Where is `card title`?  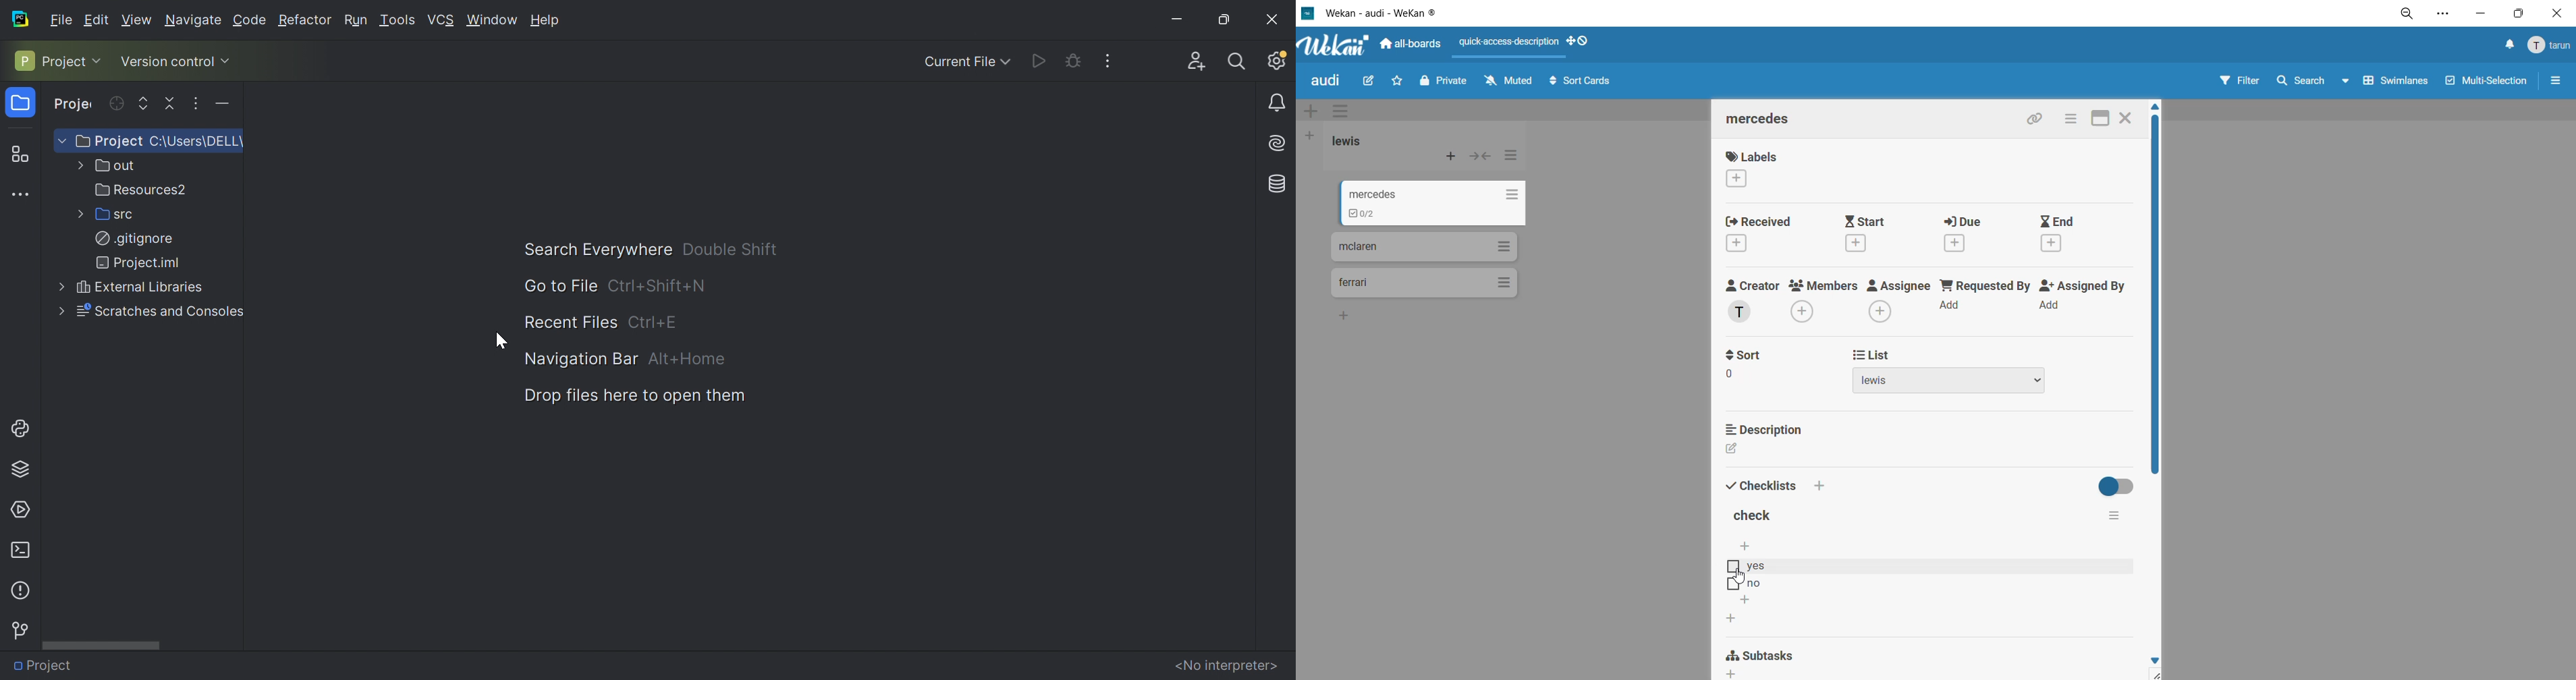
card title is located at coordinates (1767, 122).